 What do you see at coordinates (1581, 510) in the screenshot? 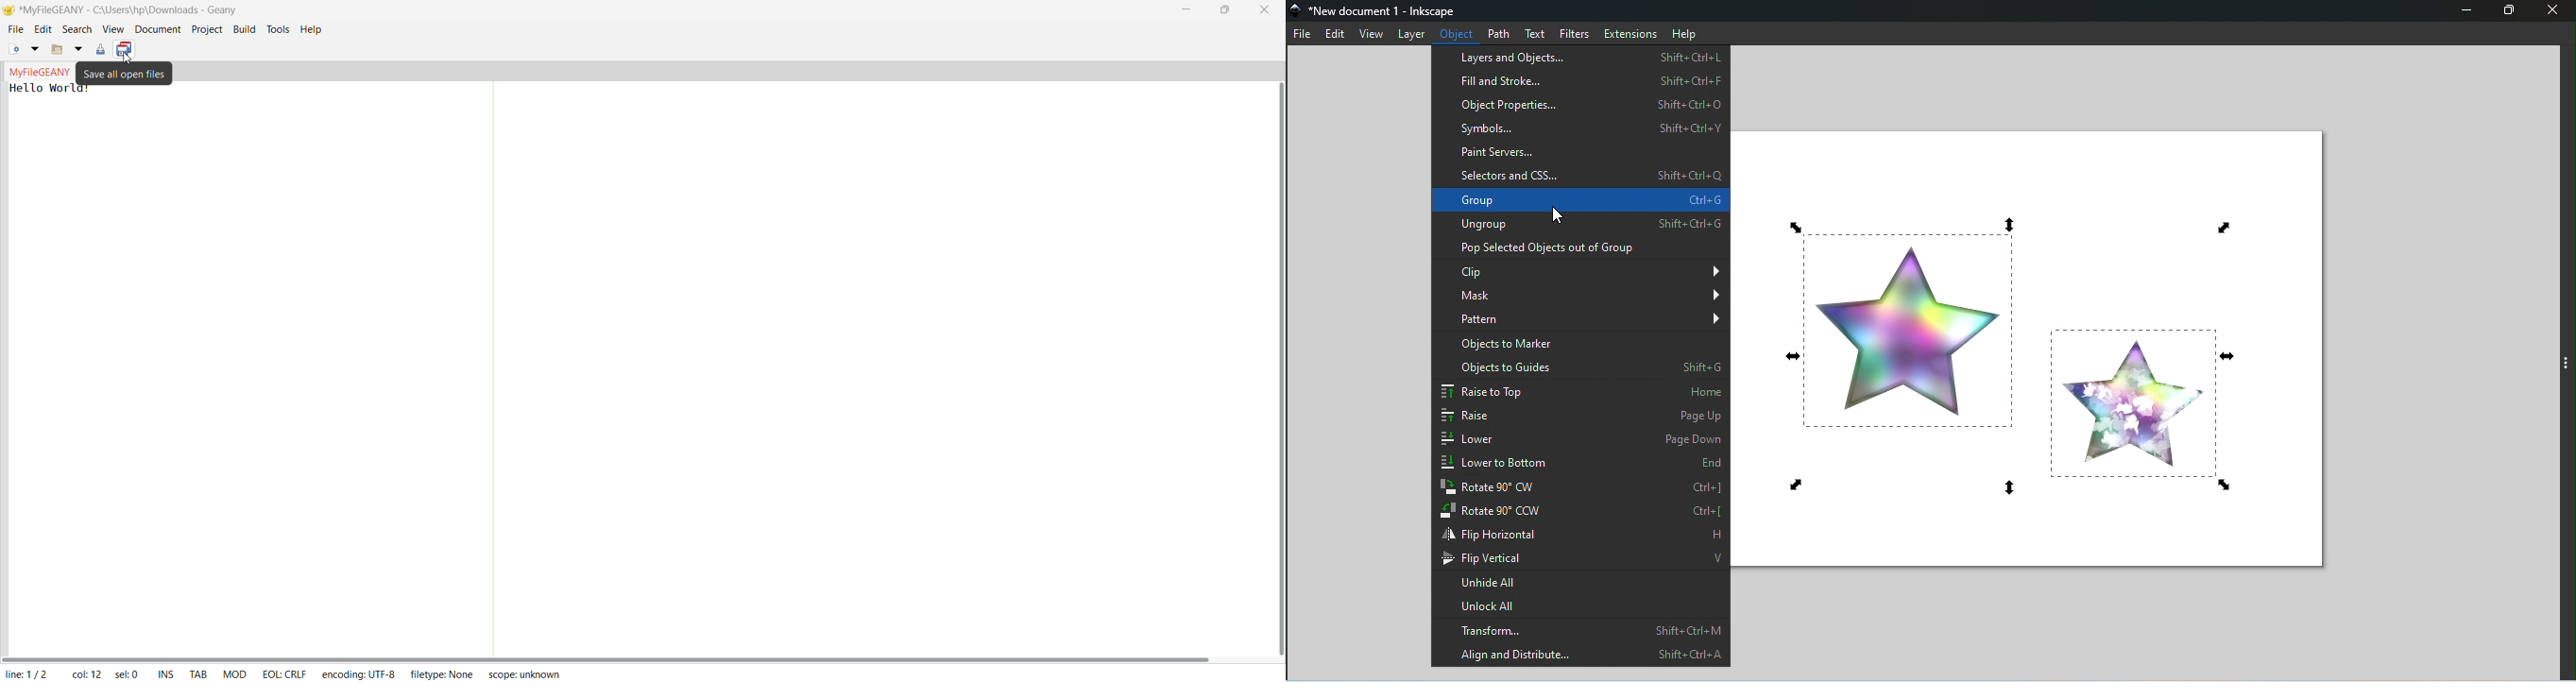
I see `Rotate 90° CCW` at bounding box center [1581, 510].